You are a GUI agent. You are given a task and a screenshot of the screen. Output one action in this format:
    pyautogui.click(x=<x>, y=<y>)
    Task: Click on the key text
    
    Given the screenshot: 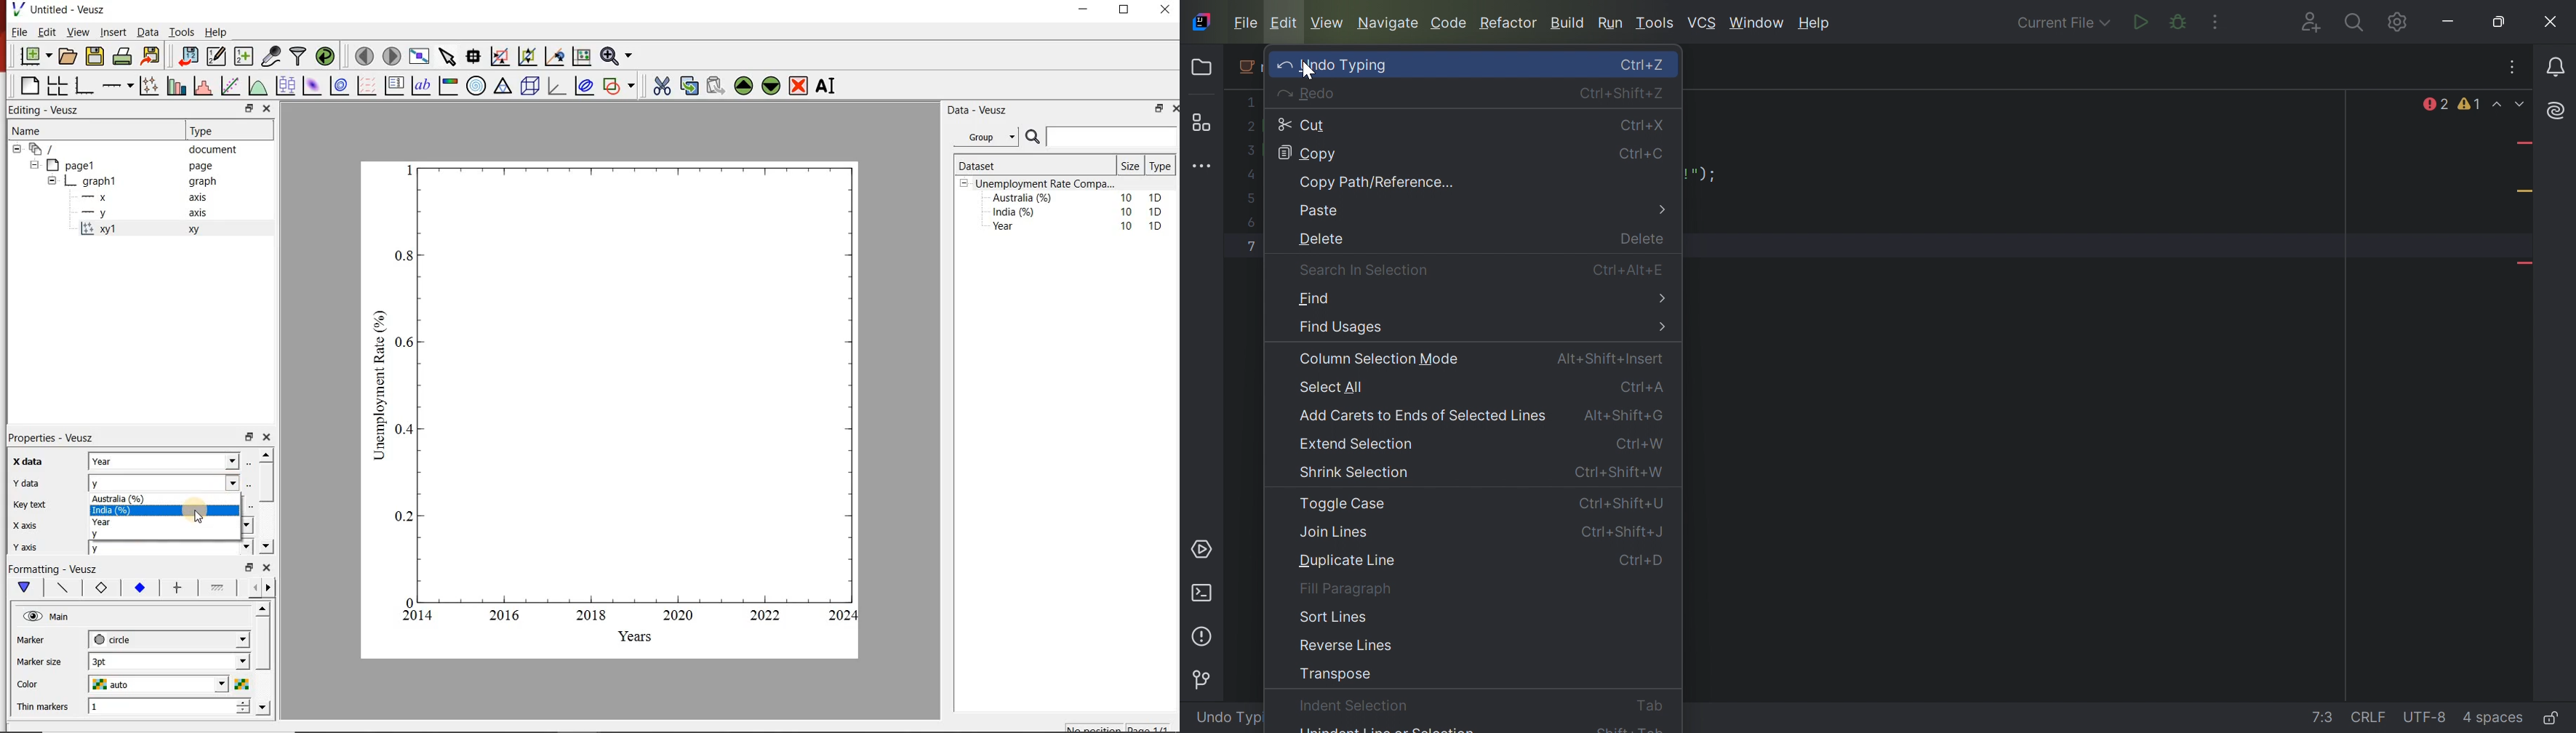 What is the action you would take?
    pyautogui.click(x=29, y=505)
    